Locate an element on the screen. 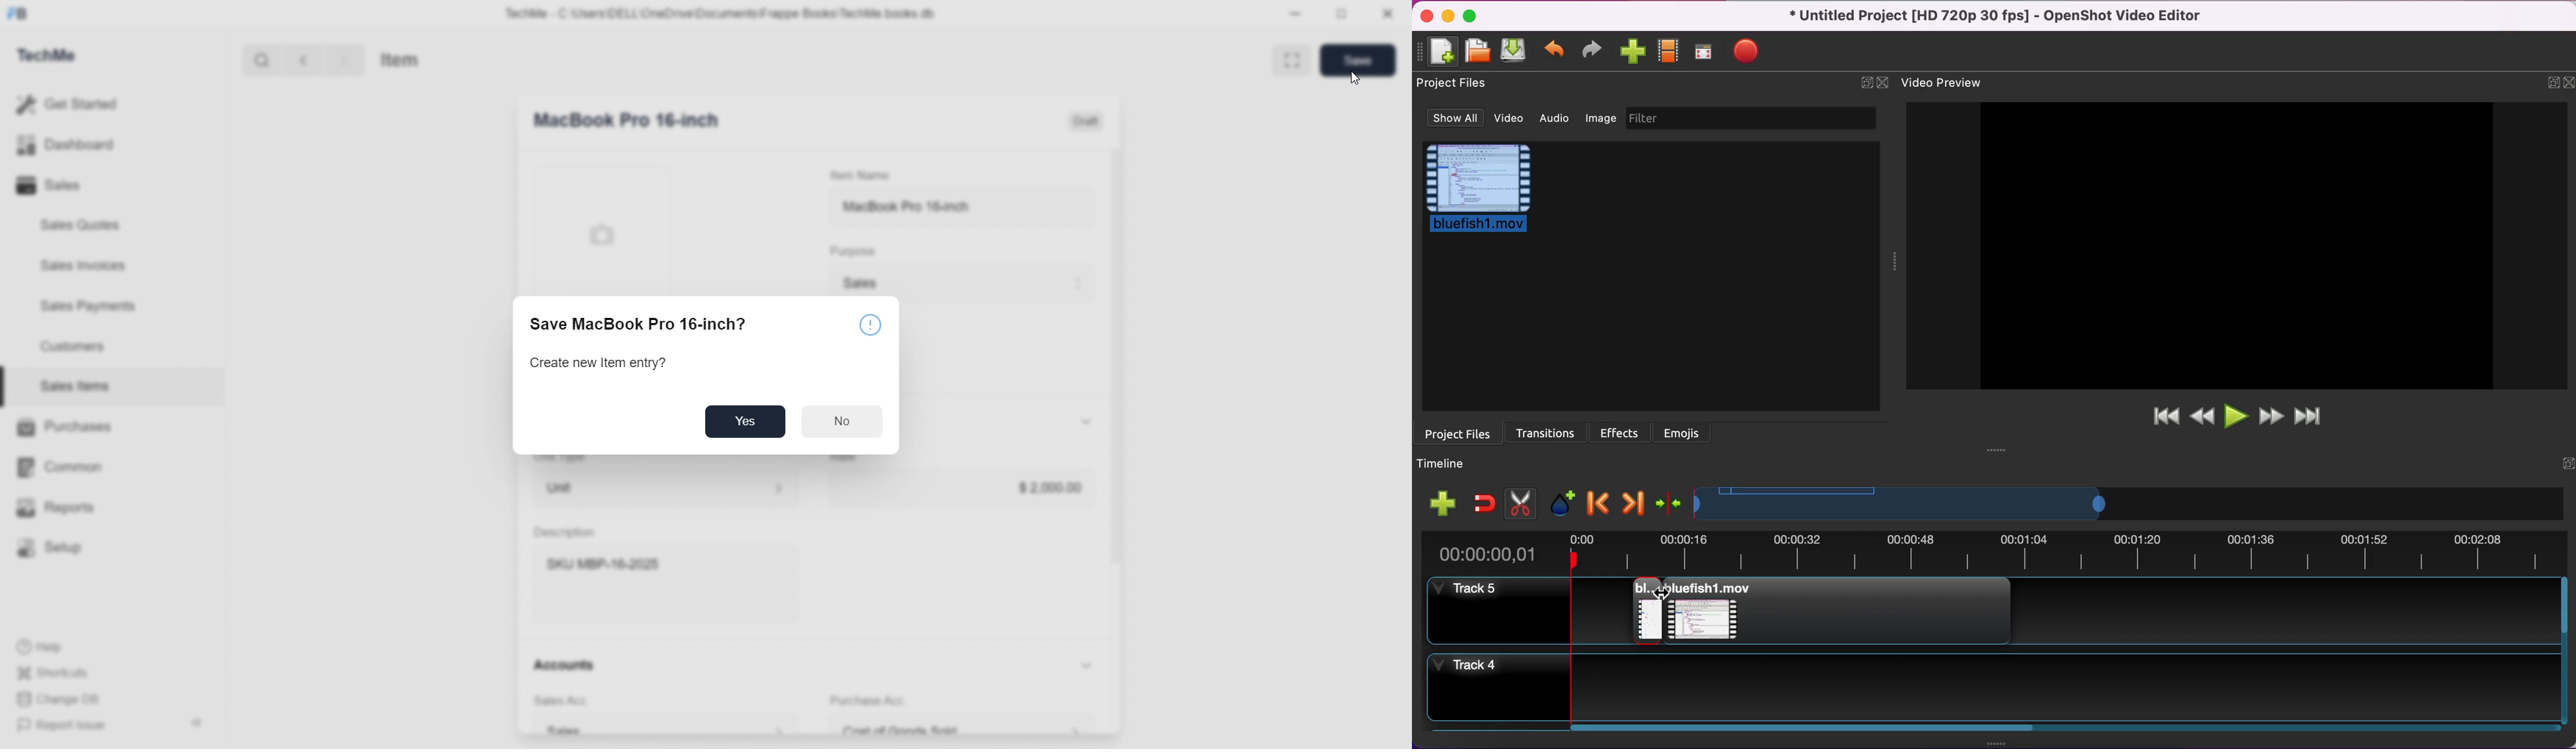 The height and width of the screenshot is (756, 2576). caution is located at coordinates (871, 324).